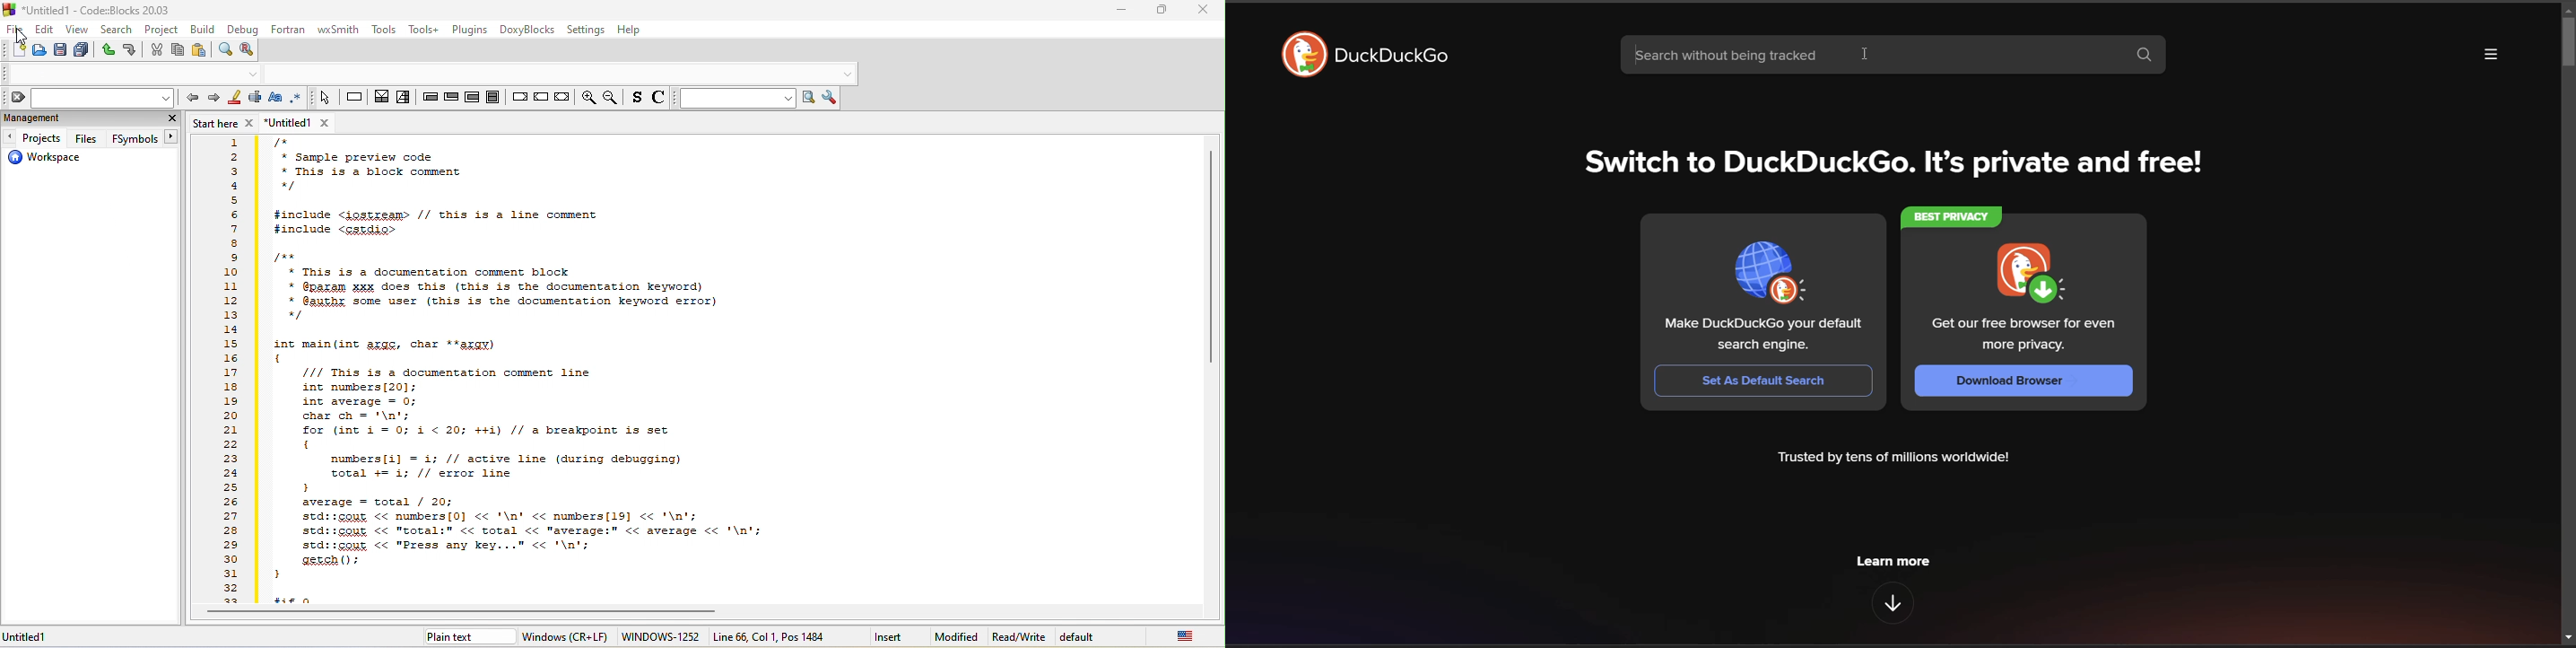 This screenshot has height=672, width=2576. I want to click on united state, so click(1187, 638).